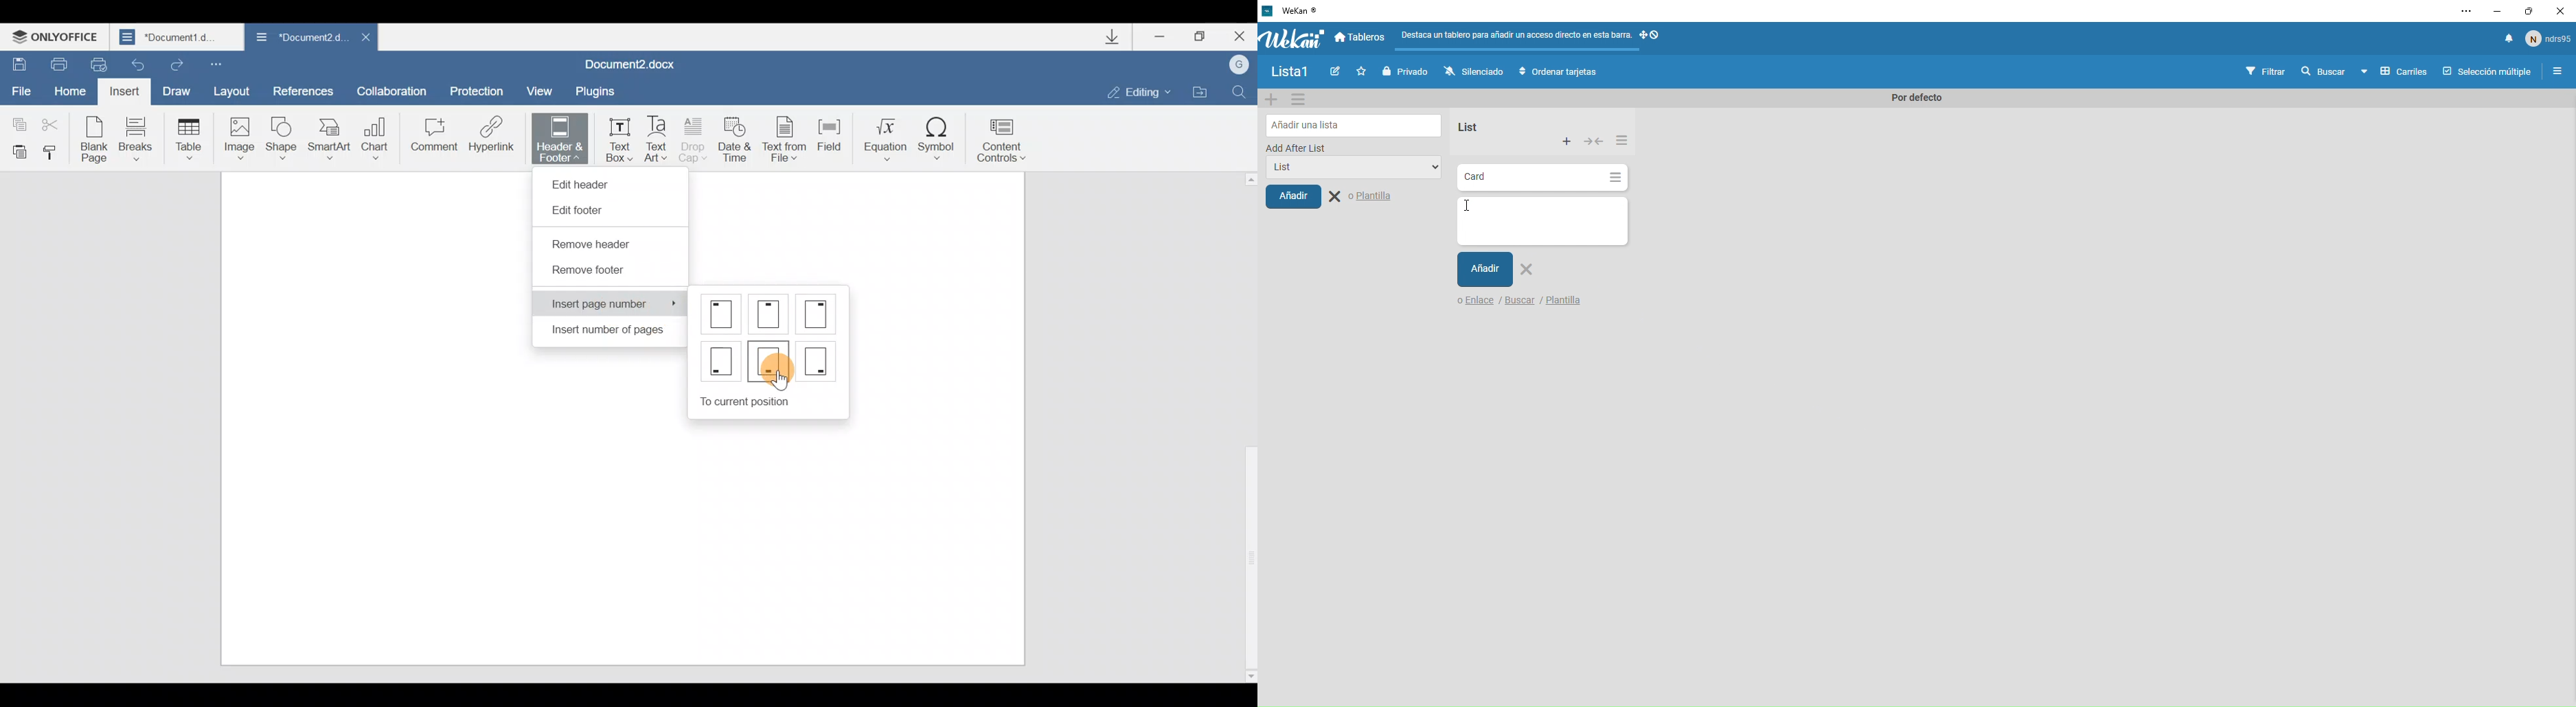 The image size is (2576, 728). Describe the element at coordinates (722, 314) in the screenshot. I see `Position 1` at that location.